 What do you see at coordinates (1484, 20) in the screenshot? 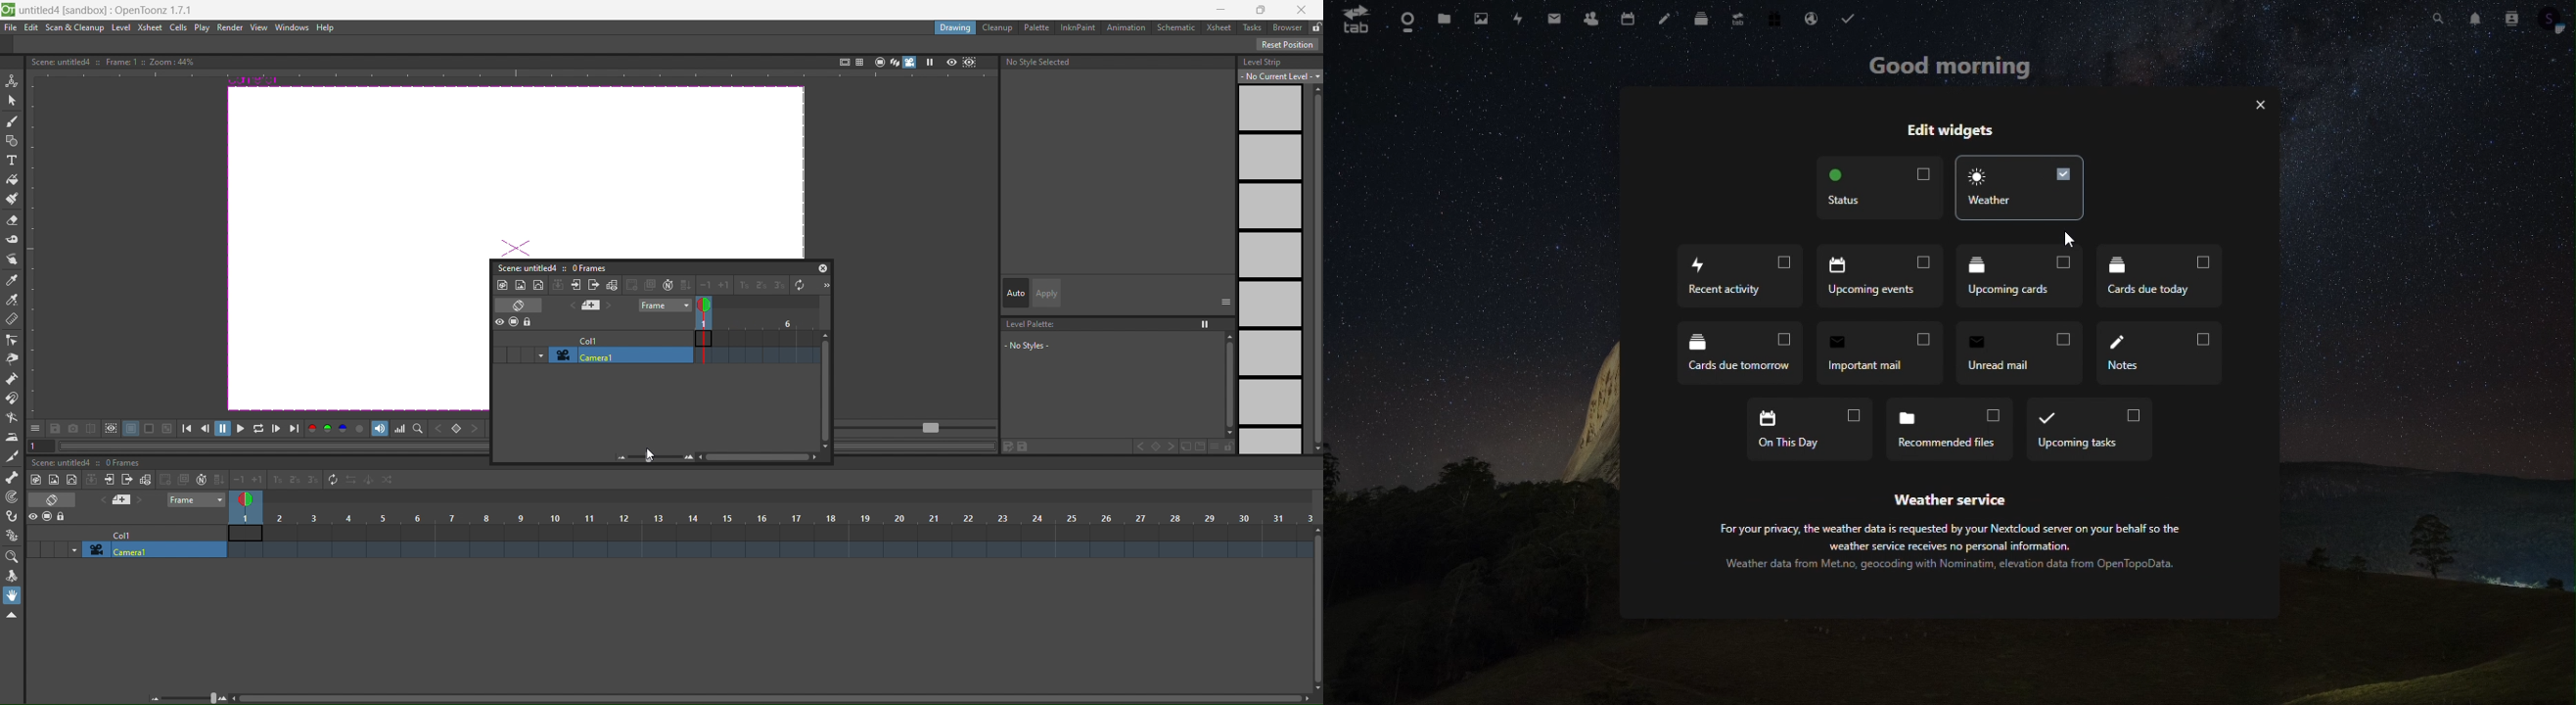
I see `photo` at bounding box center [1484, 20].